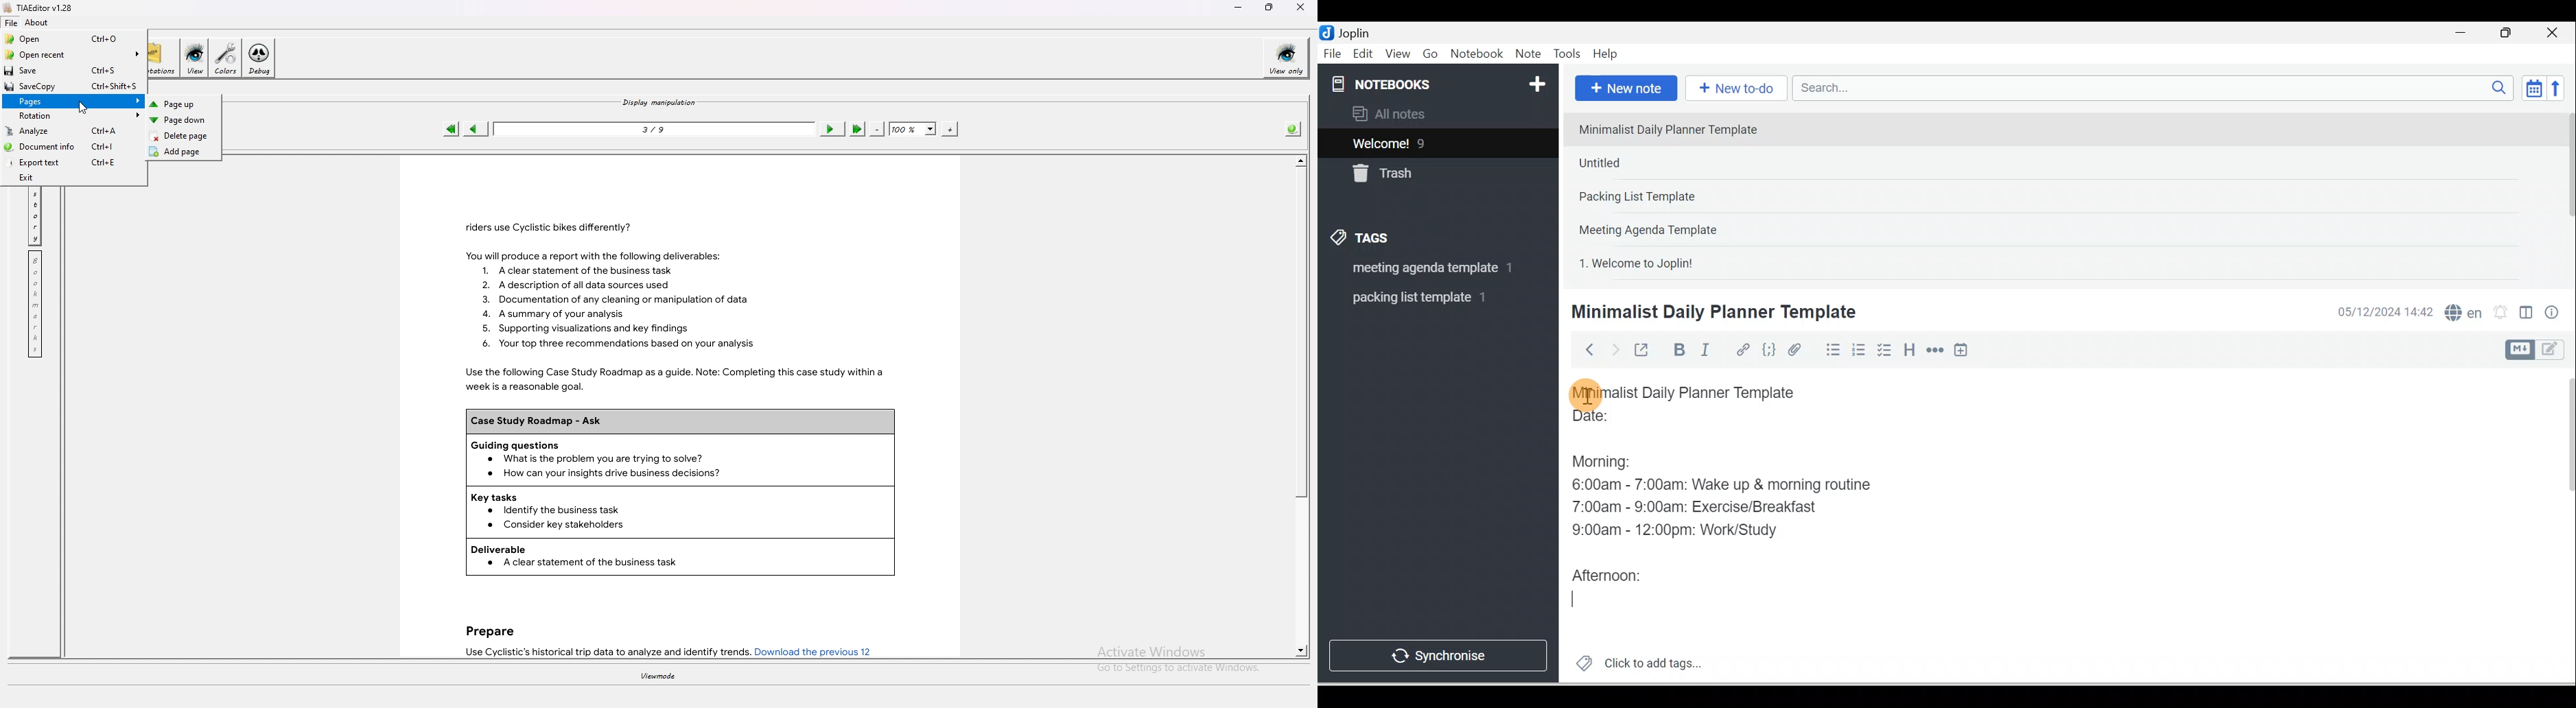 This screenshot has height=728, width=2576. I want to click on Minimise, so click(2465, 34).